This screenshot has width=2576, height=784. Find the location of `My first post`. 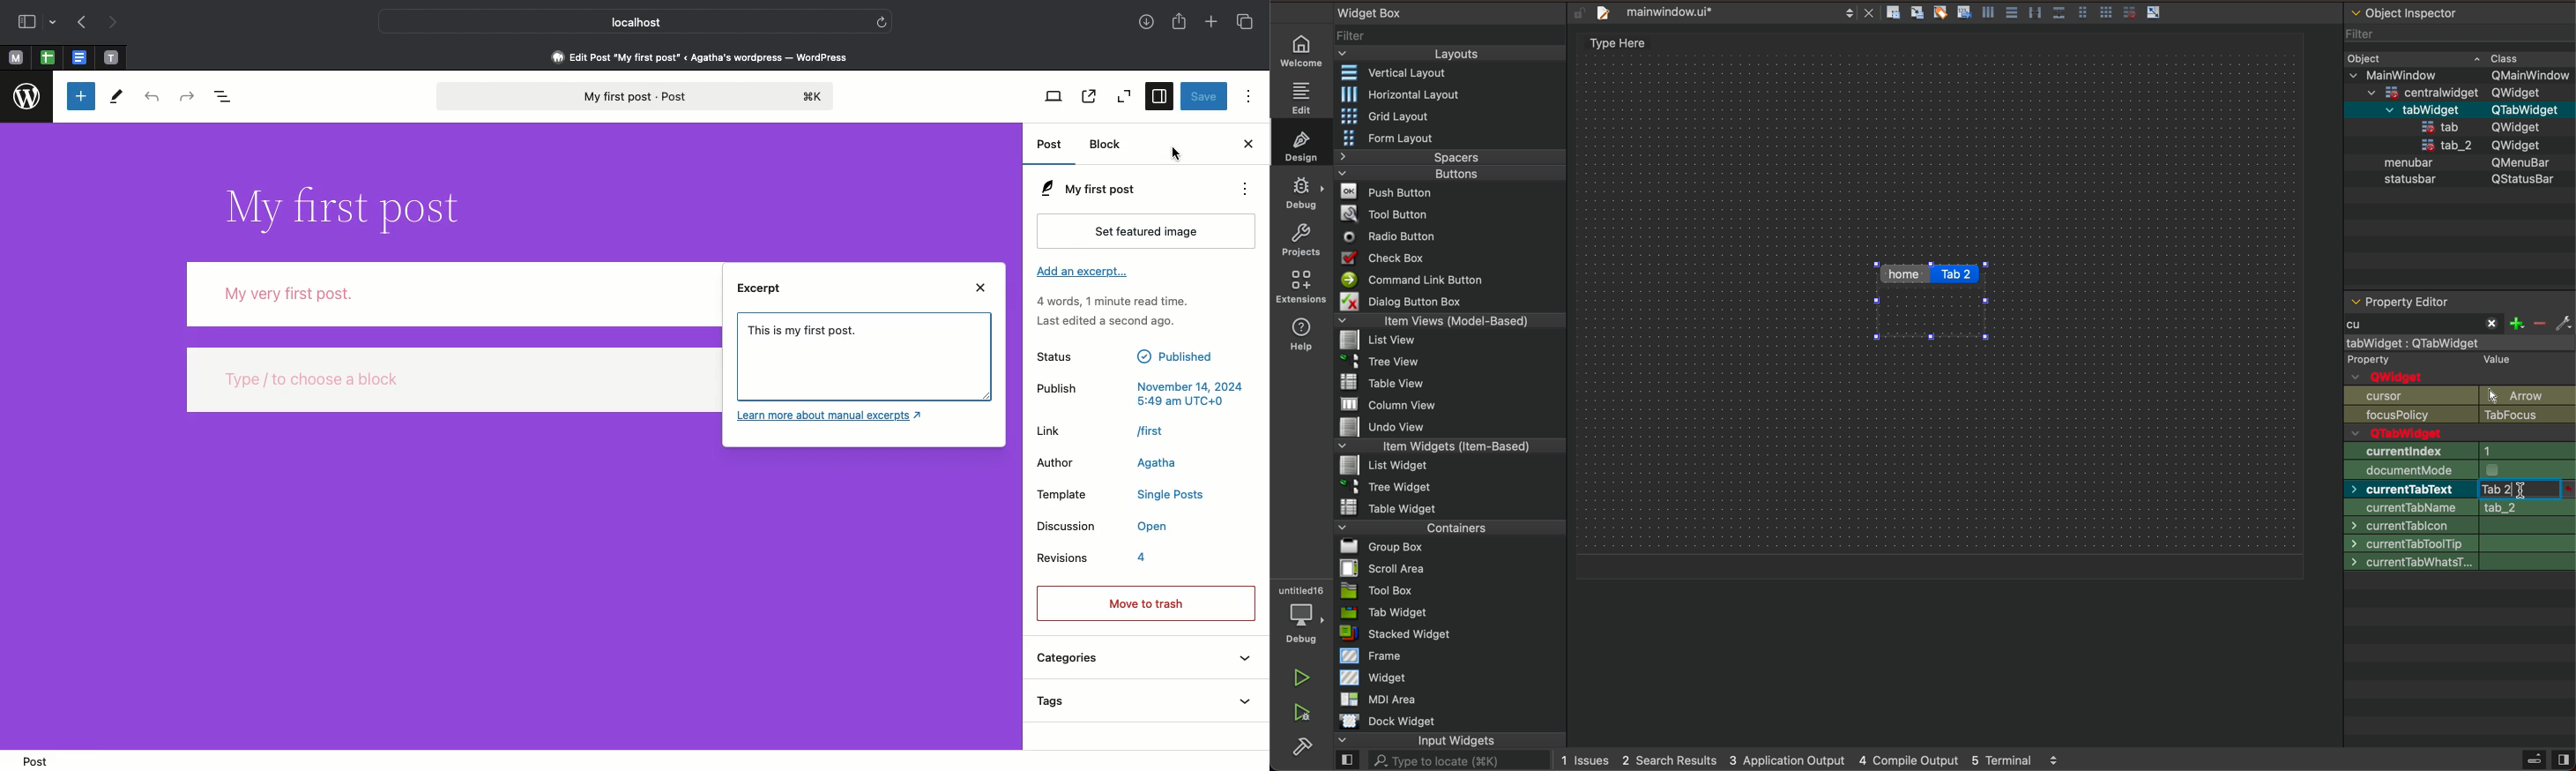

My first post is located at coordinates (632, 97).